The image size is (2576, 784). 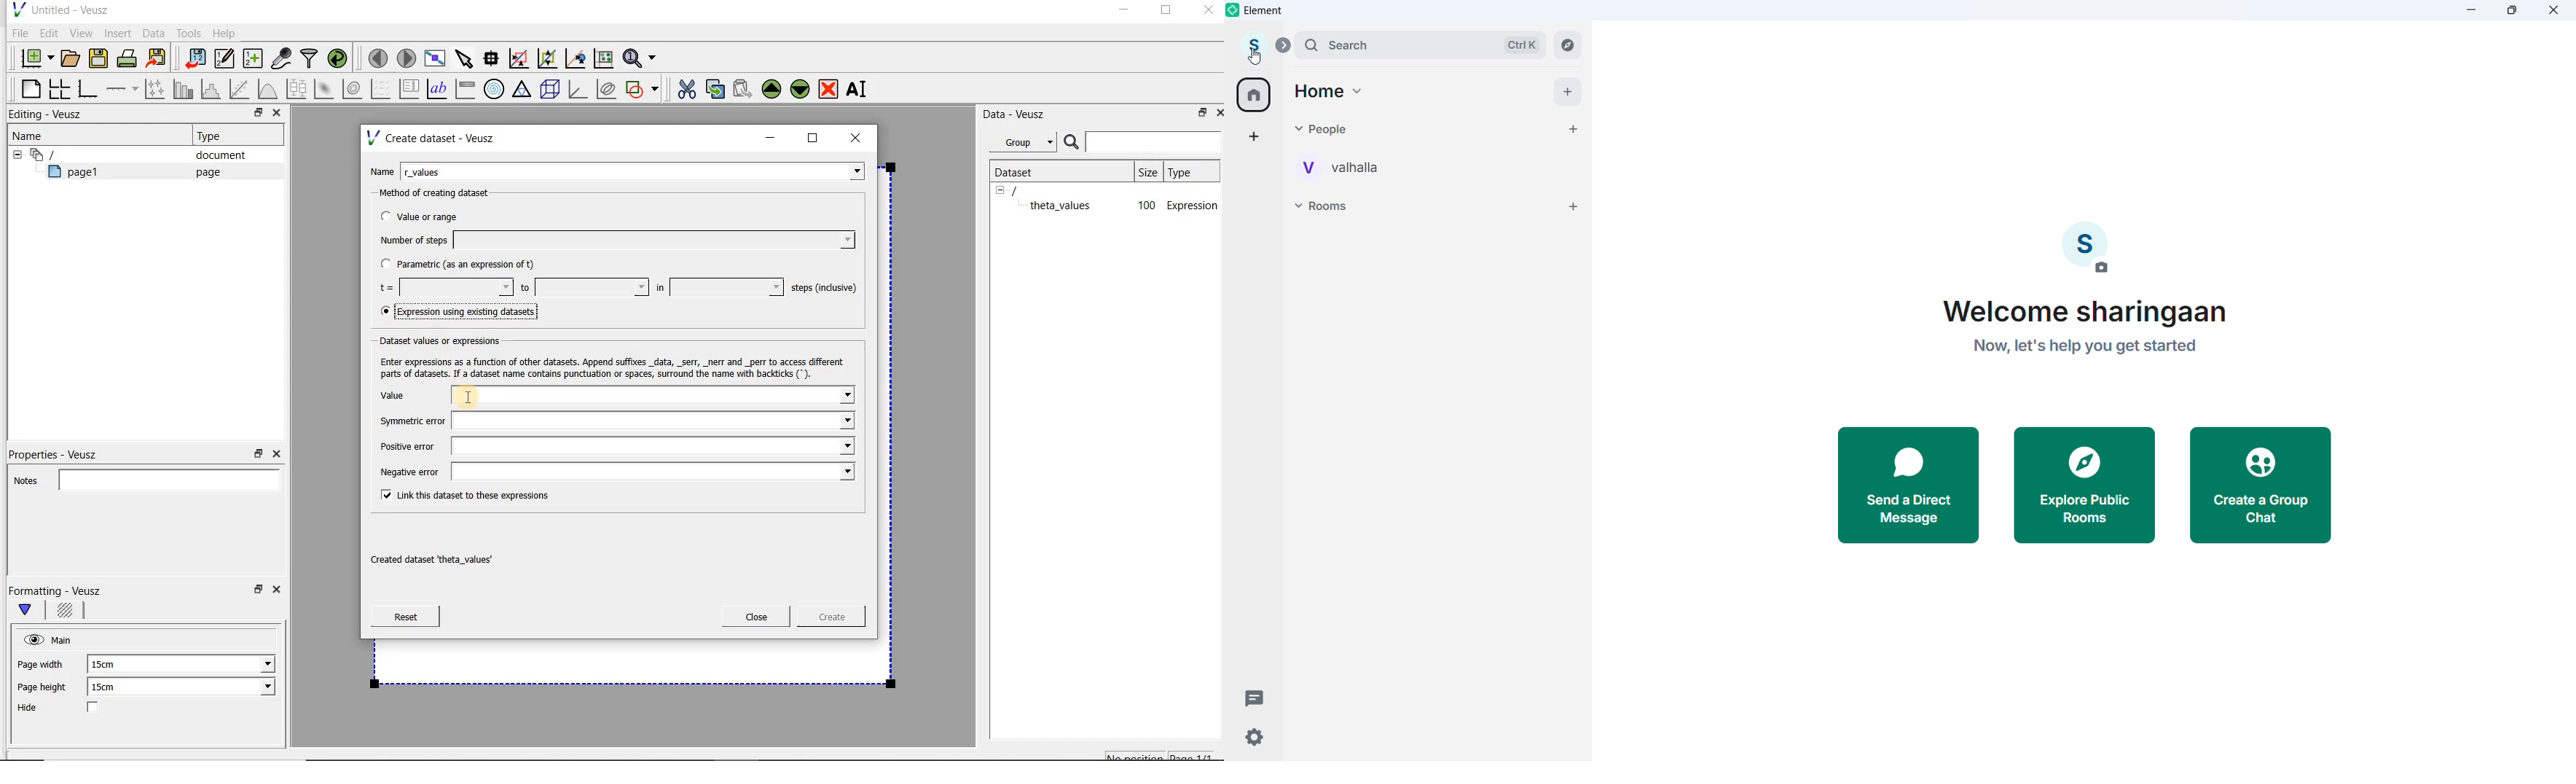 What do you see at coordinates (1256, 56) in the screenshot?
I see `cursor ` at bounding box center [1256, 56].